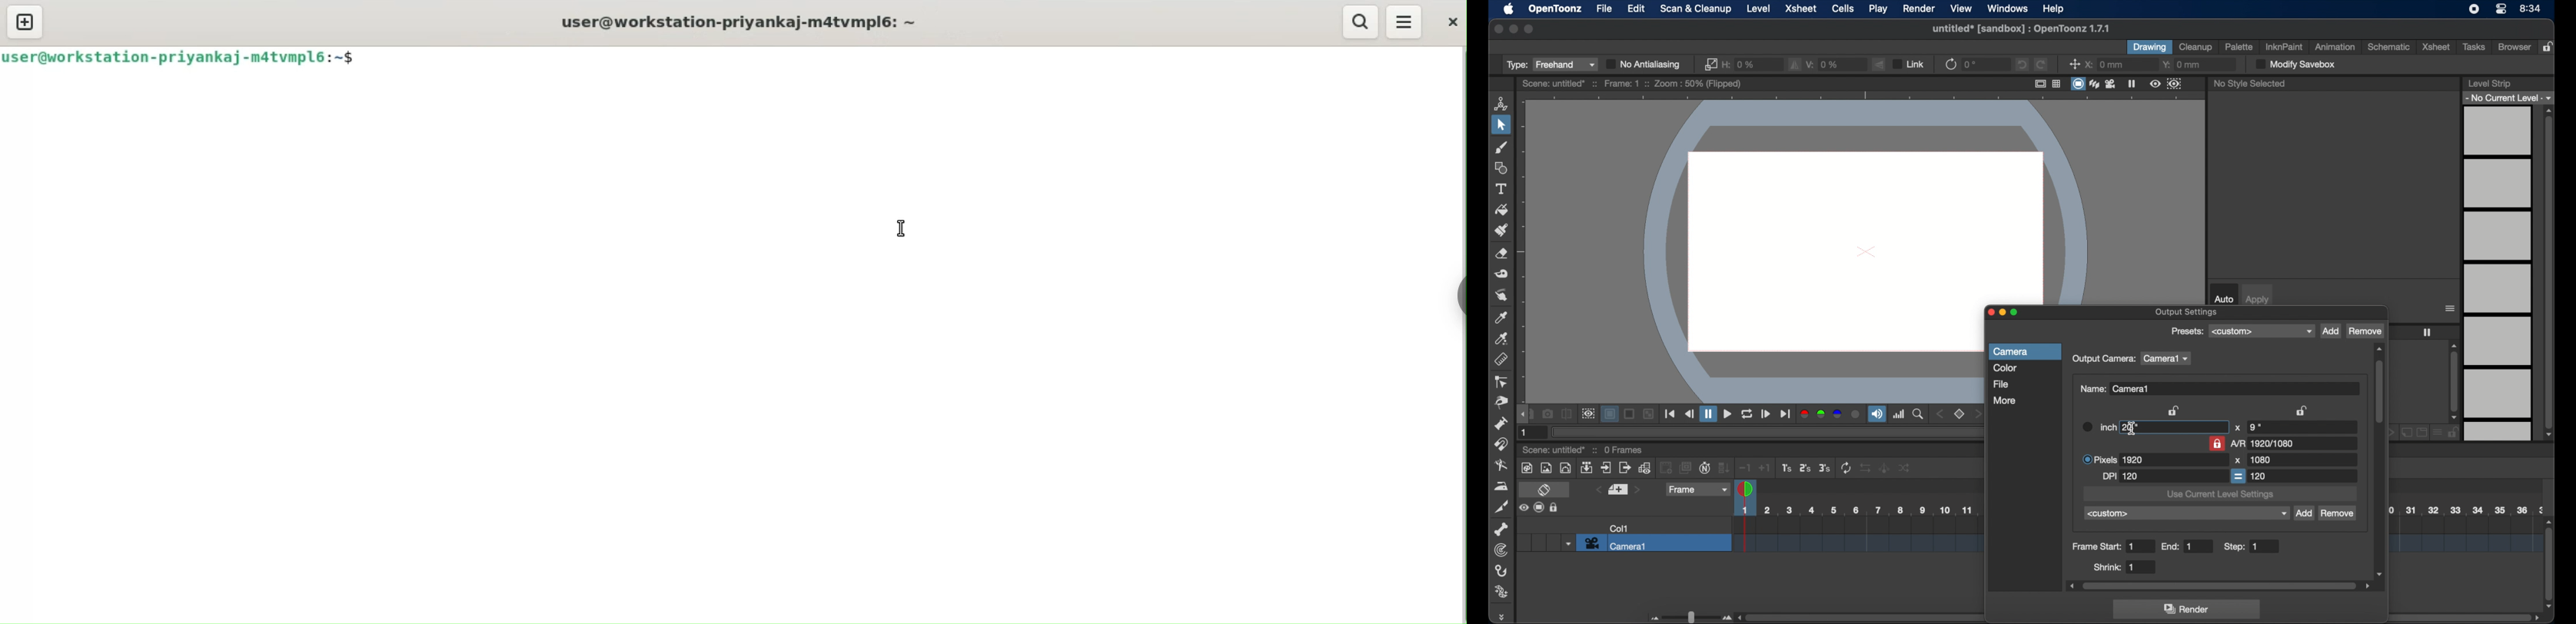 The width and height of the screenshot is (2576, 644). What do you see at coordinates (2098, 426) in the screenshot?
I see `inch` at bounding box center [2098, 426].